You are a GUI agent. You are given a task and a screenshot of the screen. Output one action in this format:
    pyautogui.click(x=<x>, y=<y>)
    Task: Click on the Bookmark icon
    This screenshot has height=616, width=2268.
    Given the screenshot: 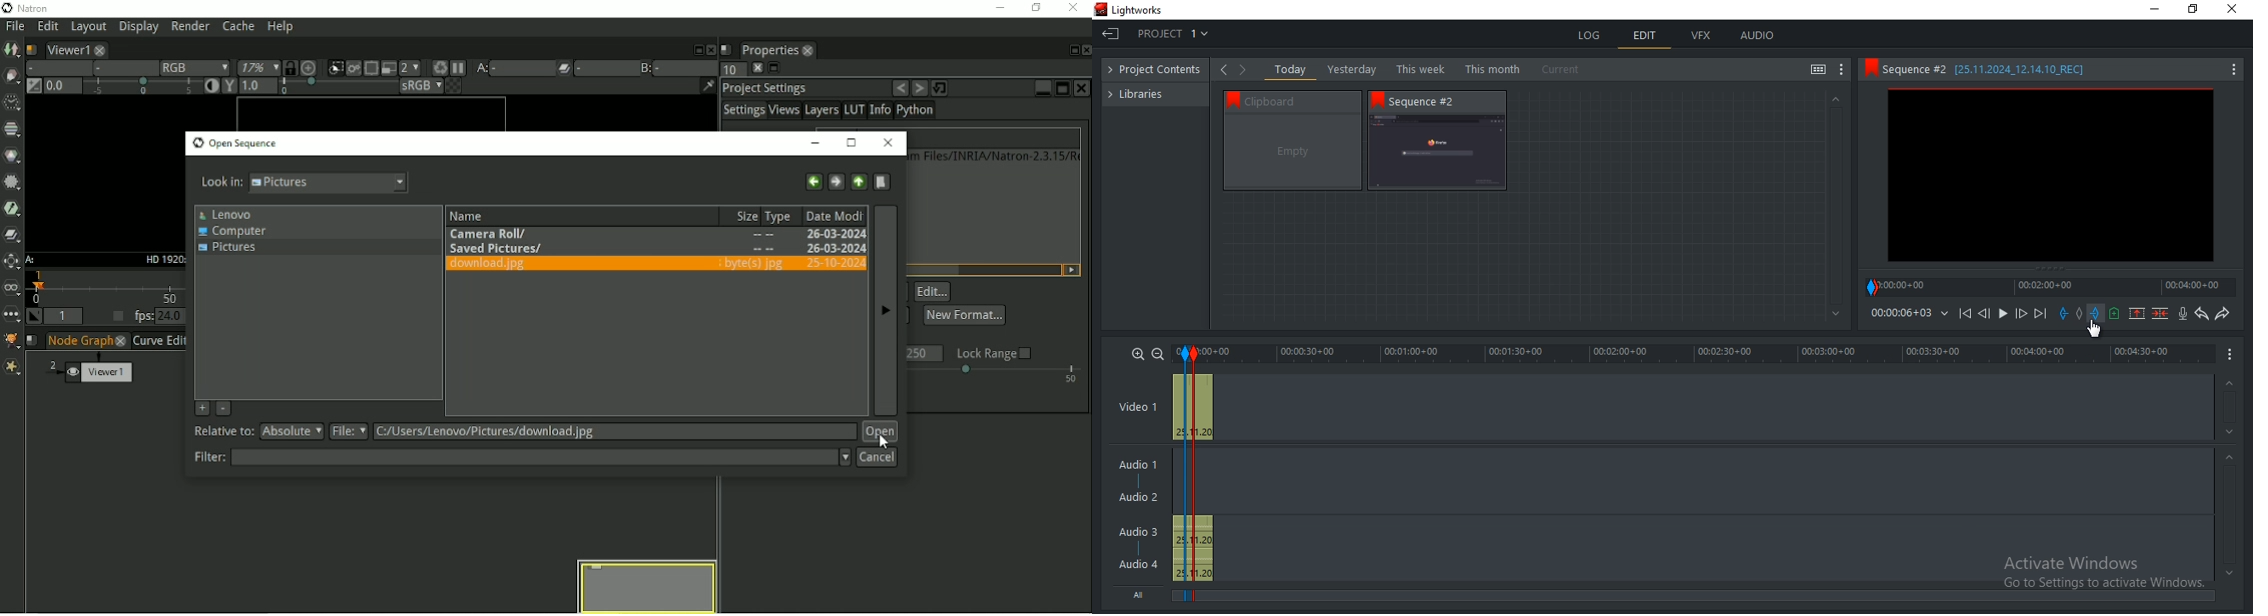 What is the action you would take?
    pyautogui.click(x=1230, y=99)
    